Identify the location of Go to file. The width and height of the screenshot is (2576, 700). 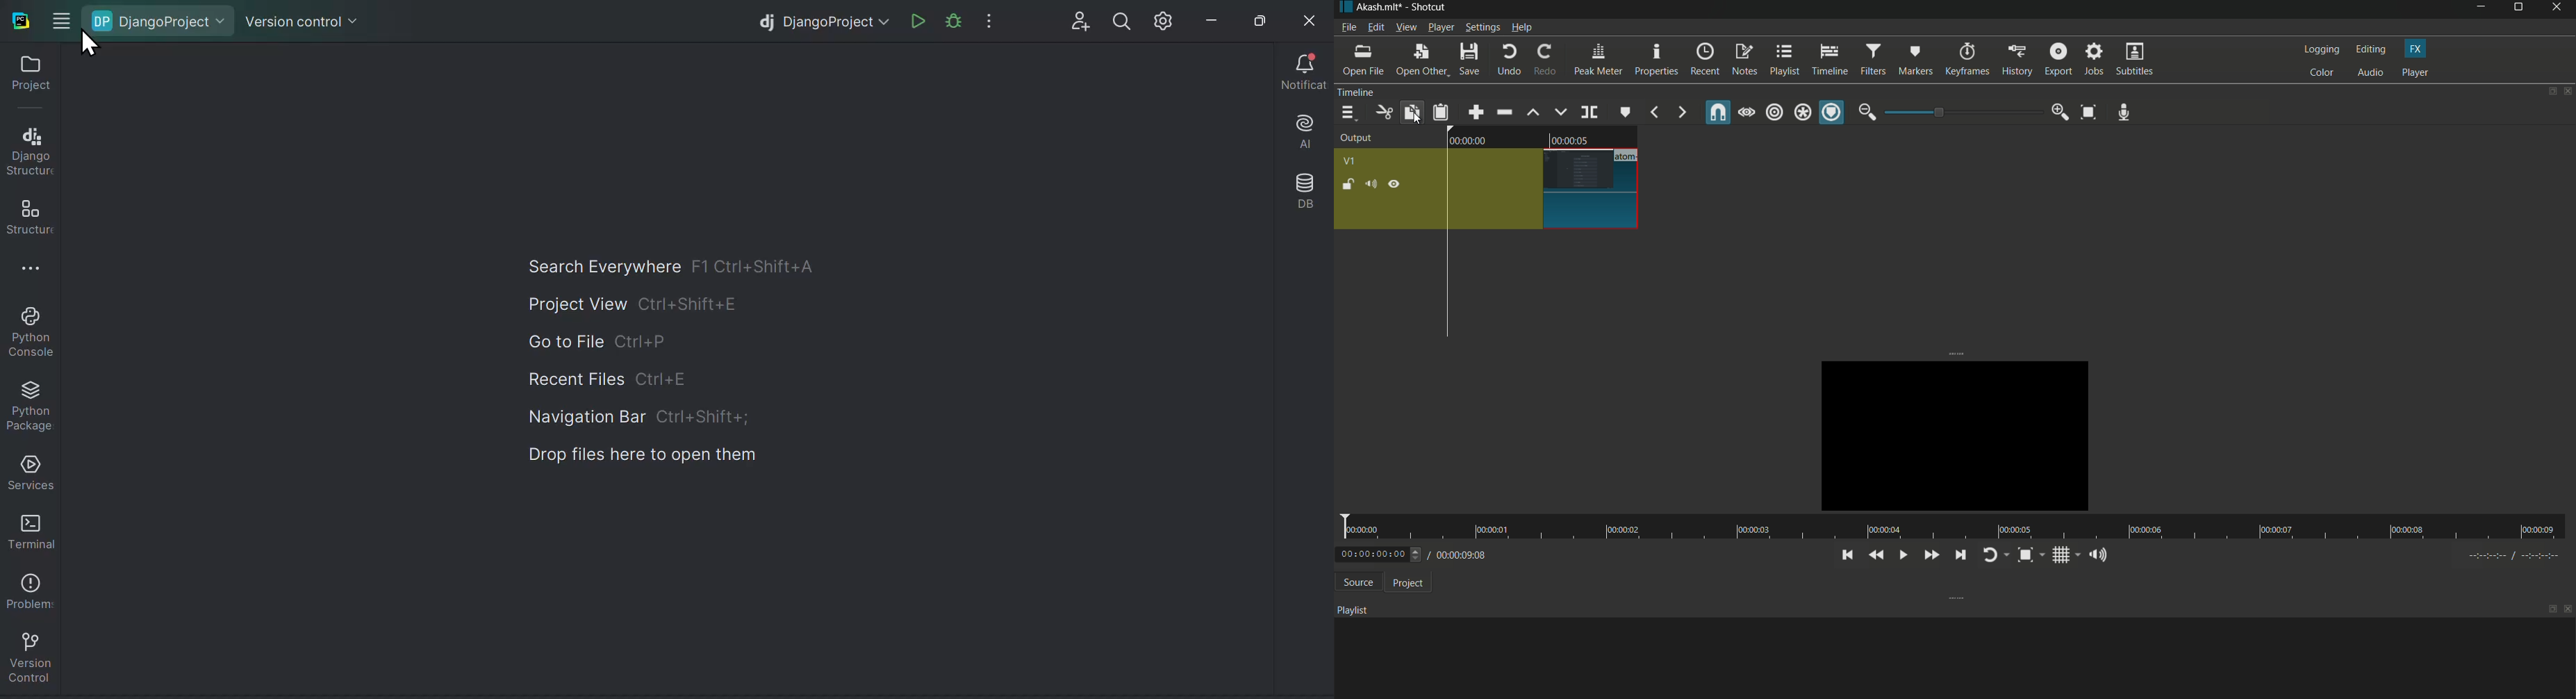
(606, 339).